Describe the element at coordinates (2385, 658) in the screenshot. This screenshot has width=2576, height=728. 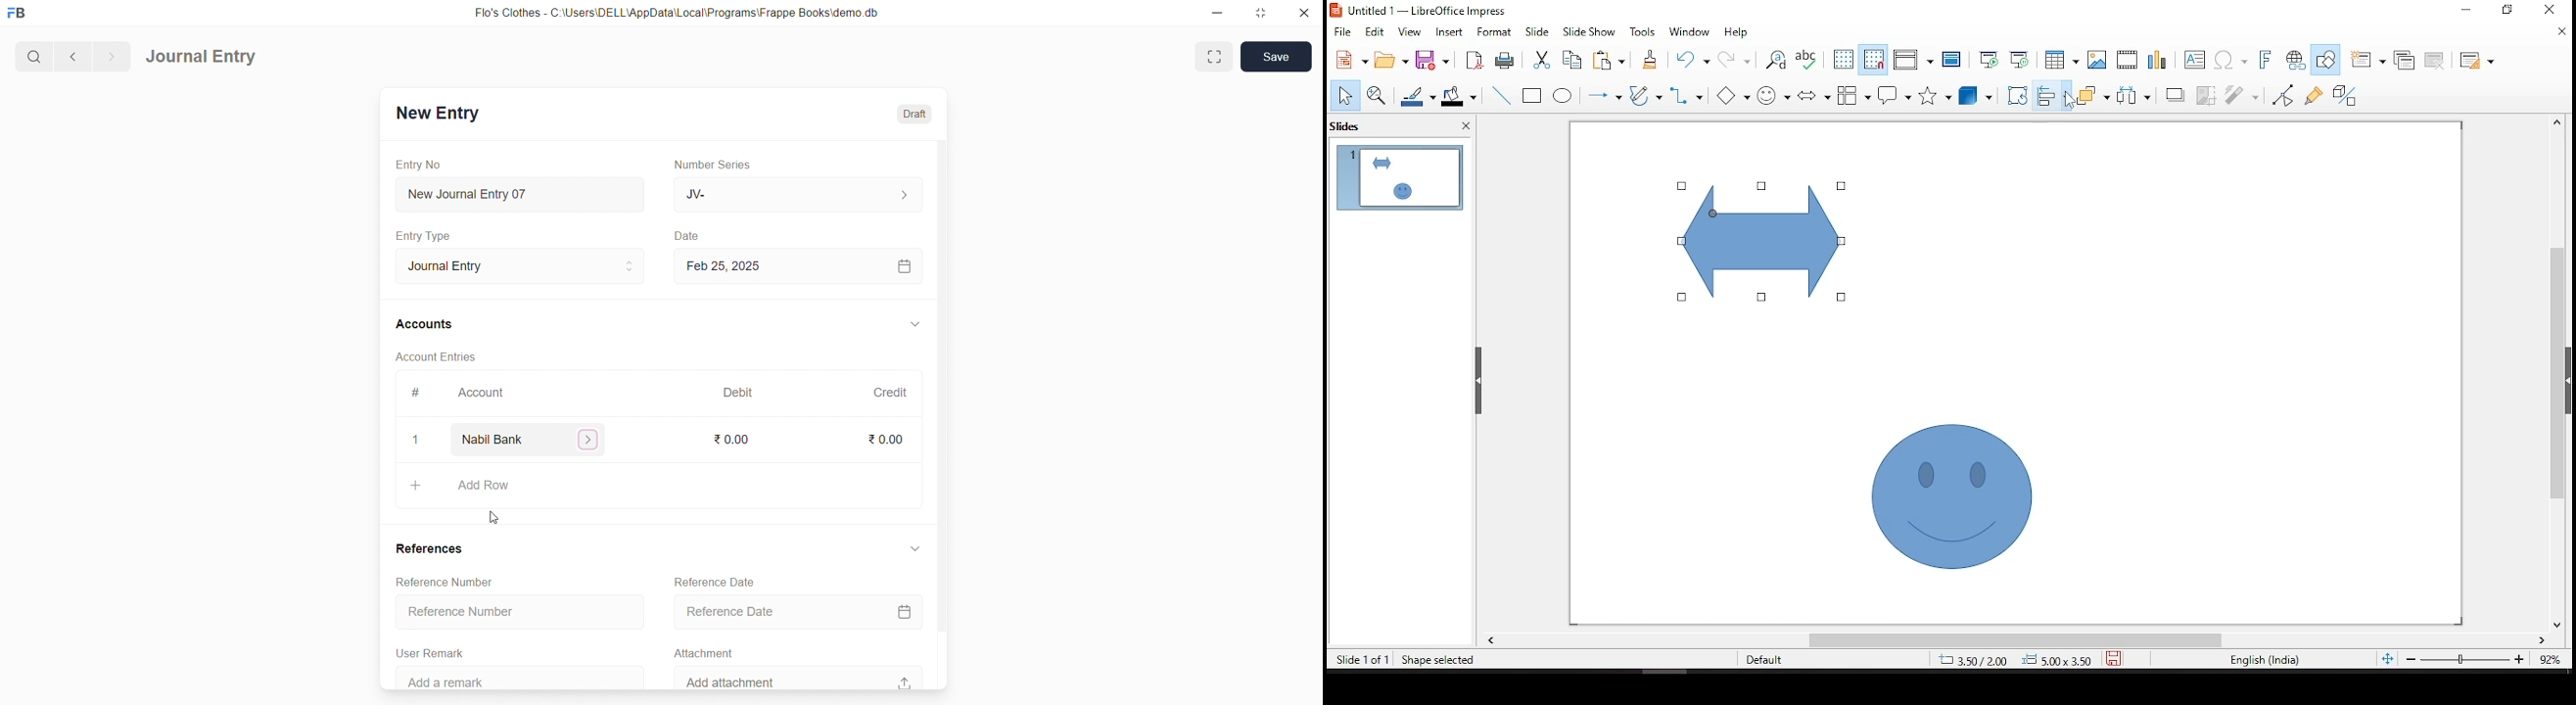
I see `fit slide to current window` at that location.